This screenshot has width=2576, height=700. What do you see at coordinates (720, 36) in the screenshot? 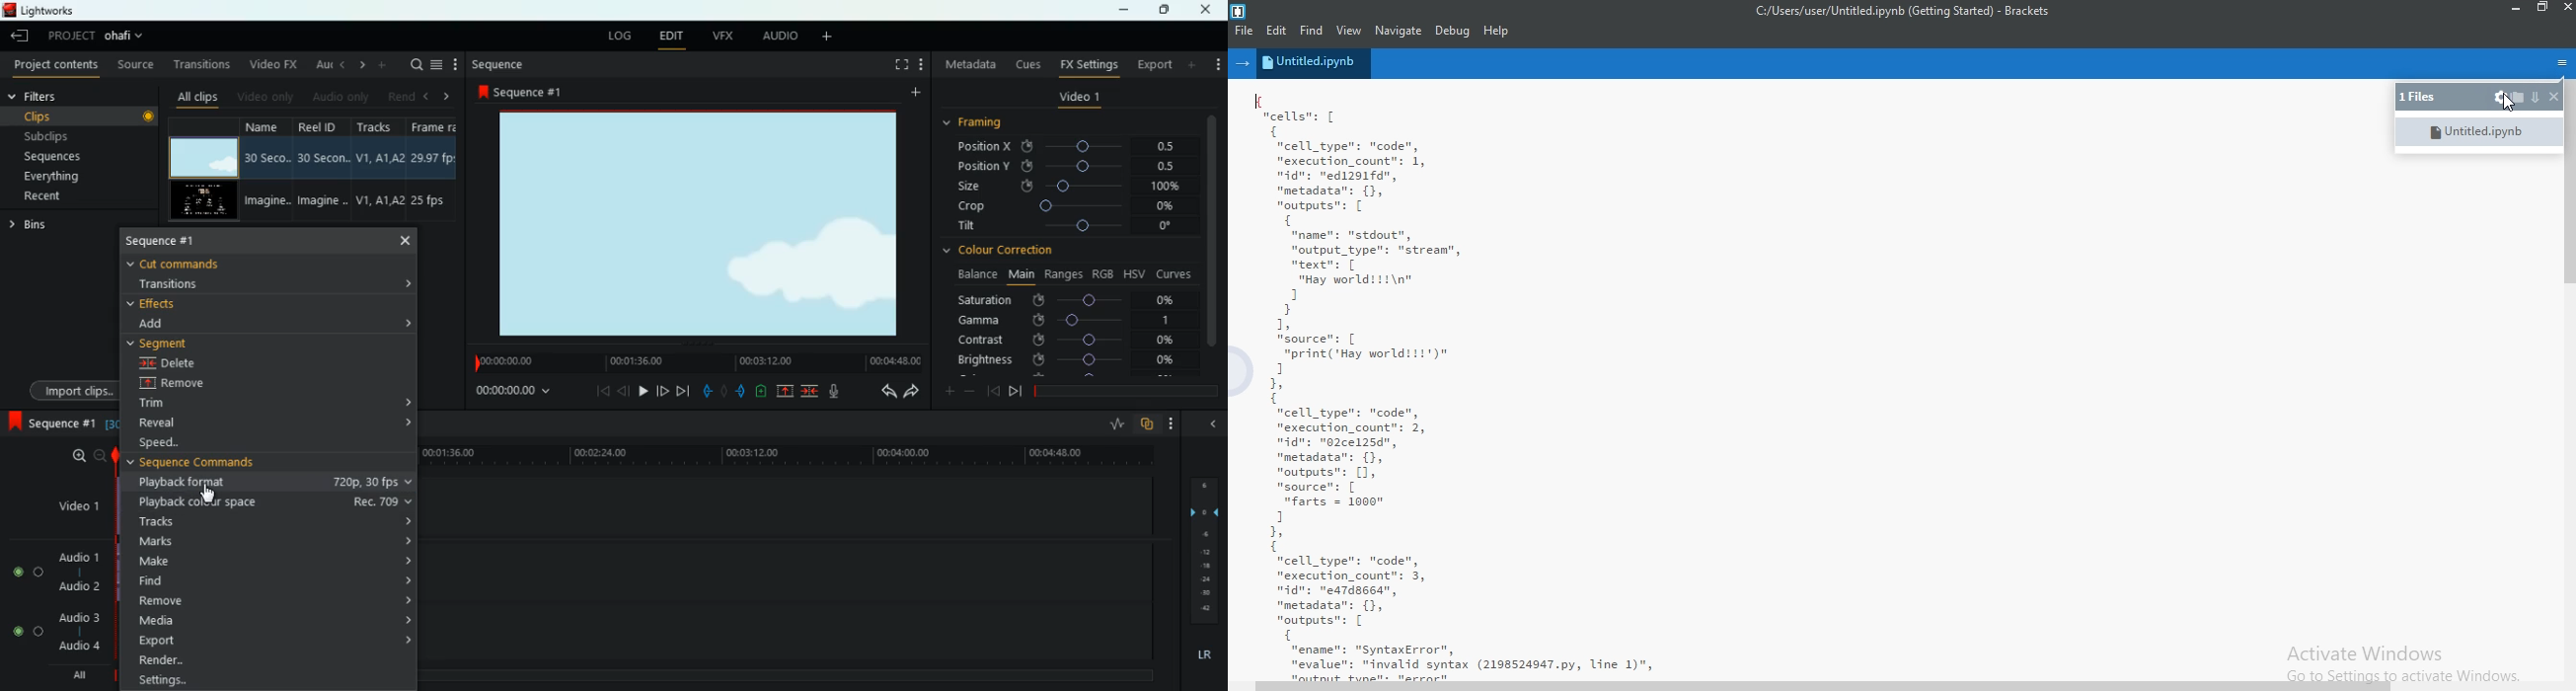
I see `vfx` at bounding box center [720, 36].